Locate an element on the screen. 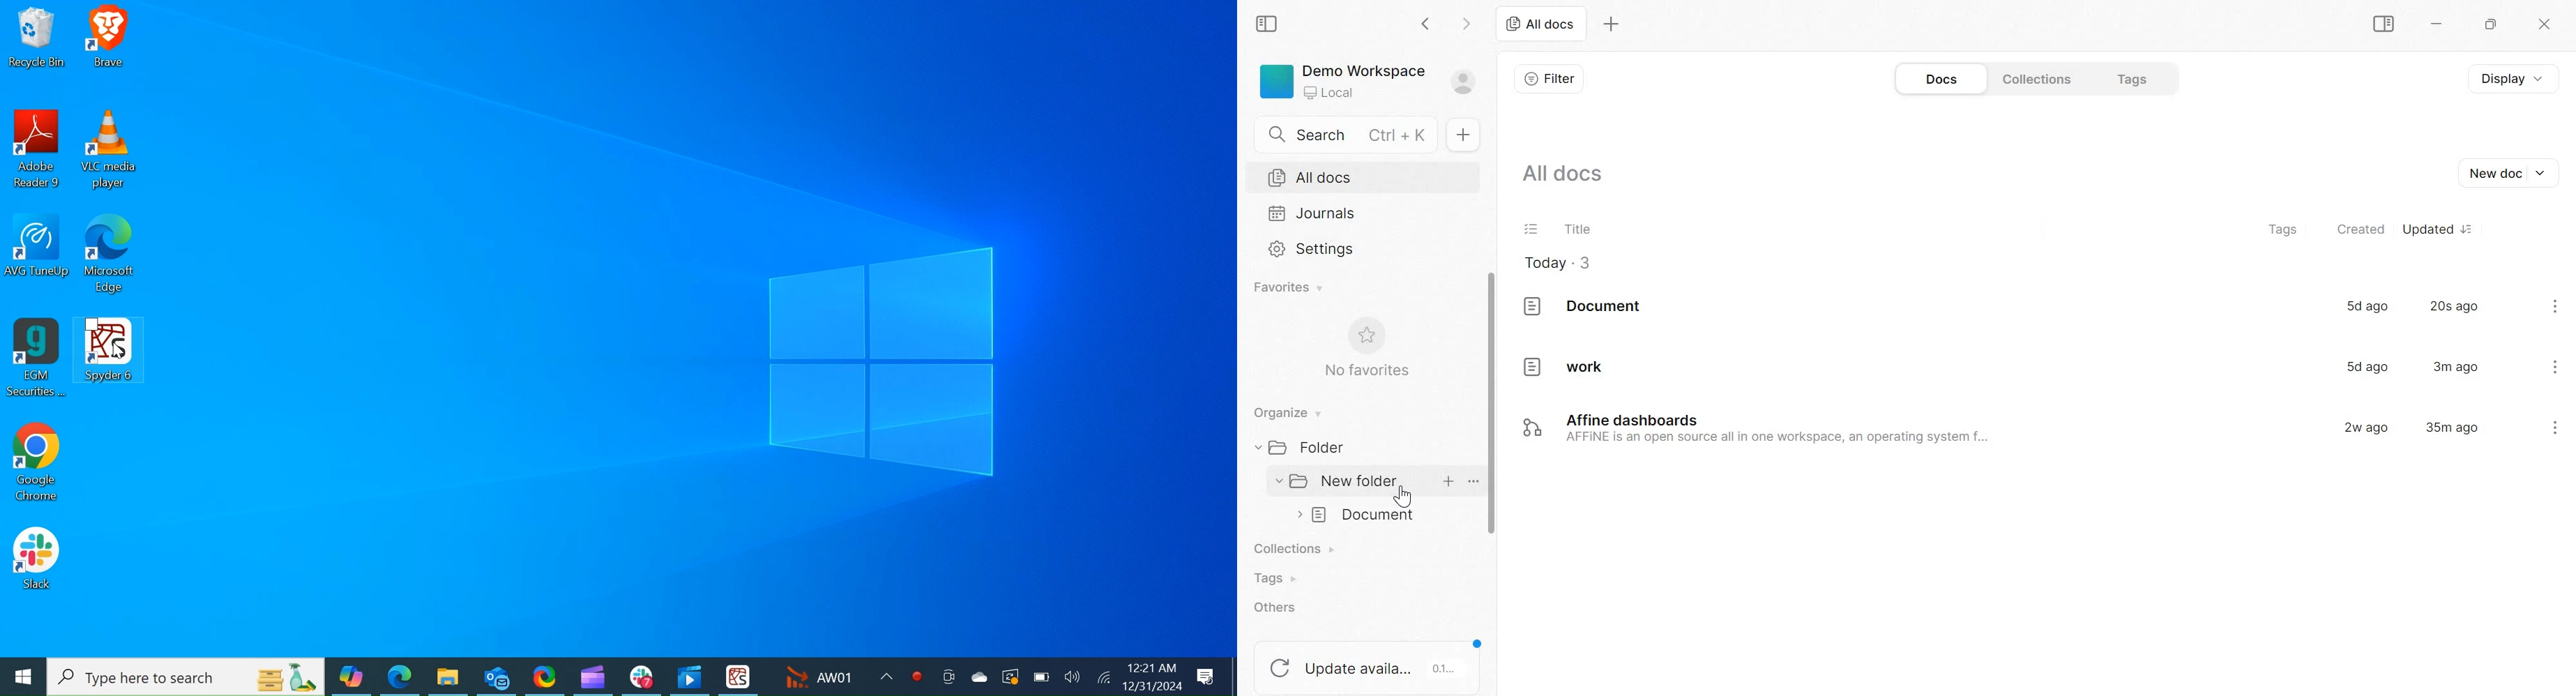 Image resolution: width=2576 pixels, height=700 pixels. Updated is located at coordinates (2437, 226).